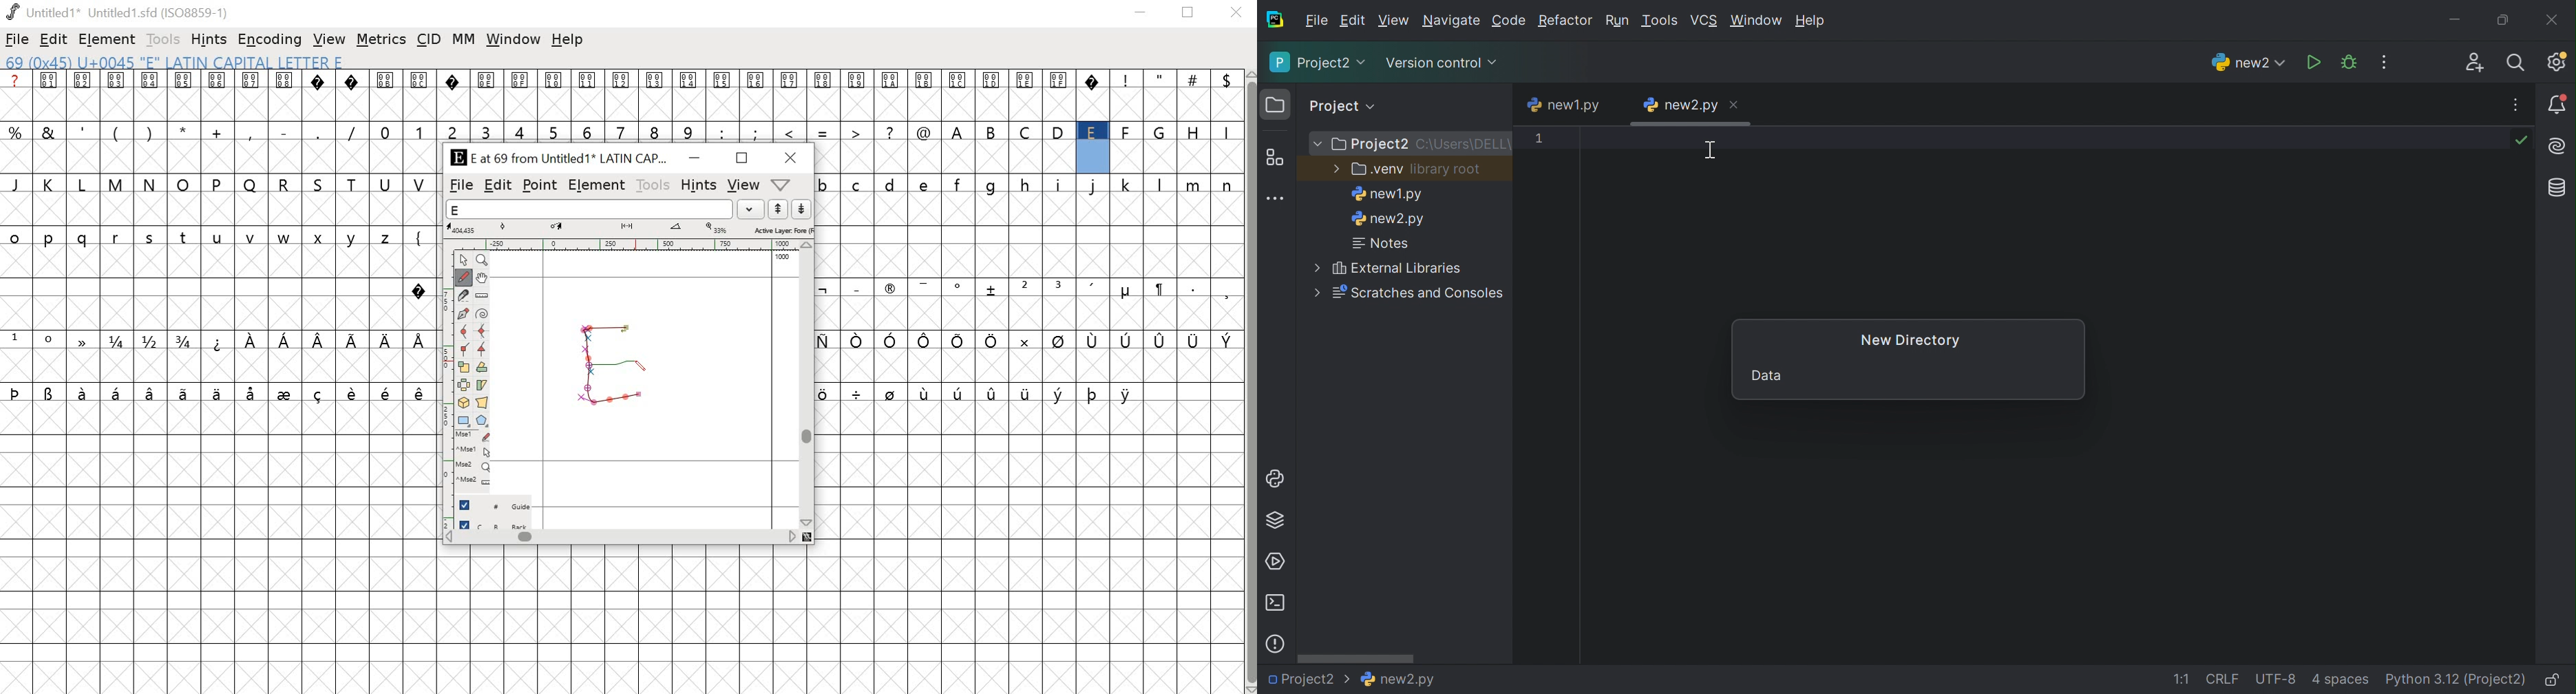 The width and height of the screenshot is (2576, 700). What do you see at coordinates (629, 620) in the screenshot?
I see `empty cells` at bounding box center [629, 620].